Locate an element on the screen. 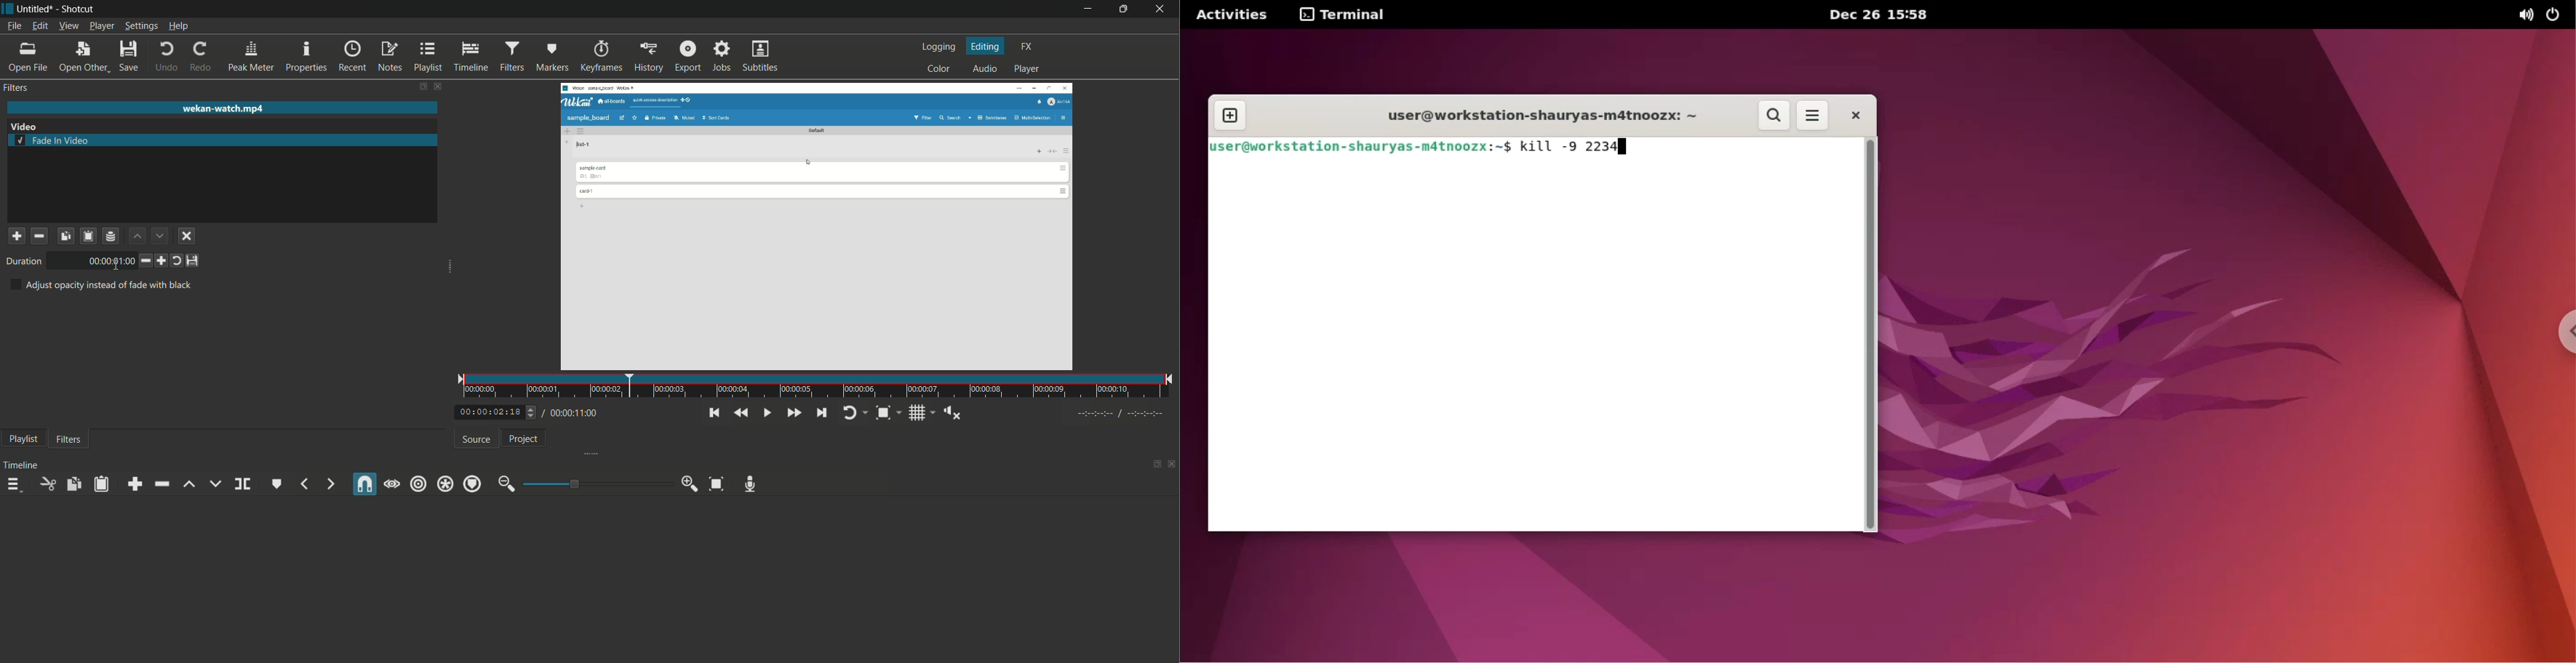 The width and height of the screenshot is (2576, 672). player menu is located at coordinates (103, 26).